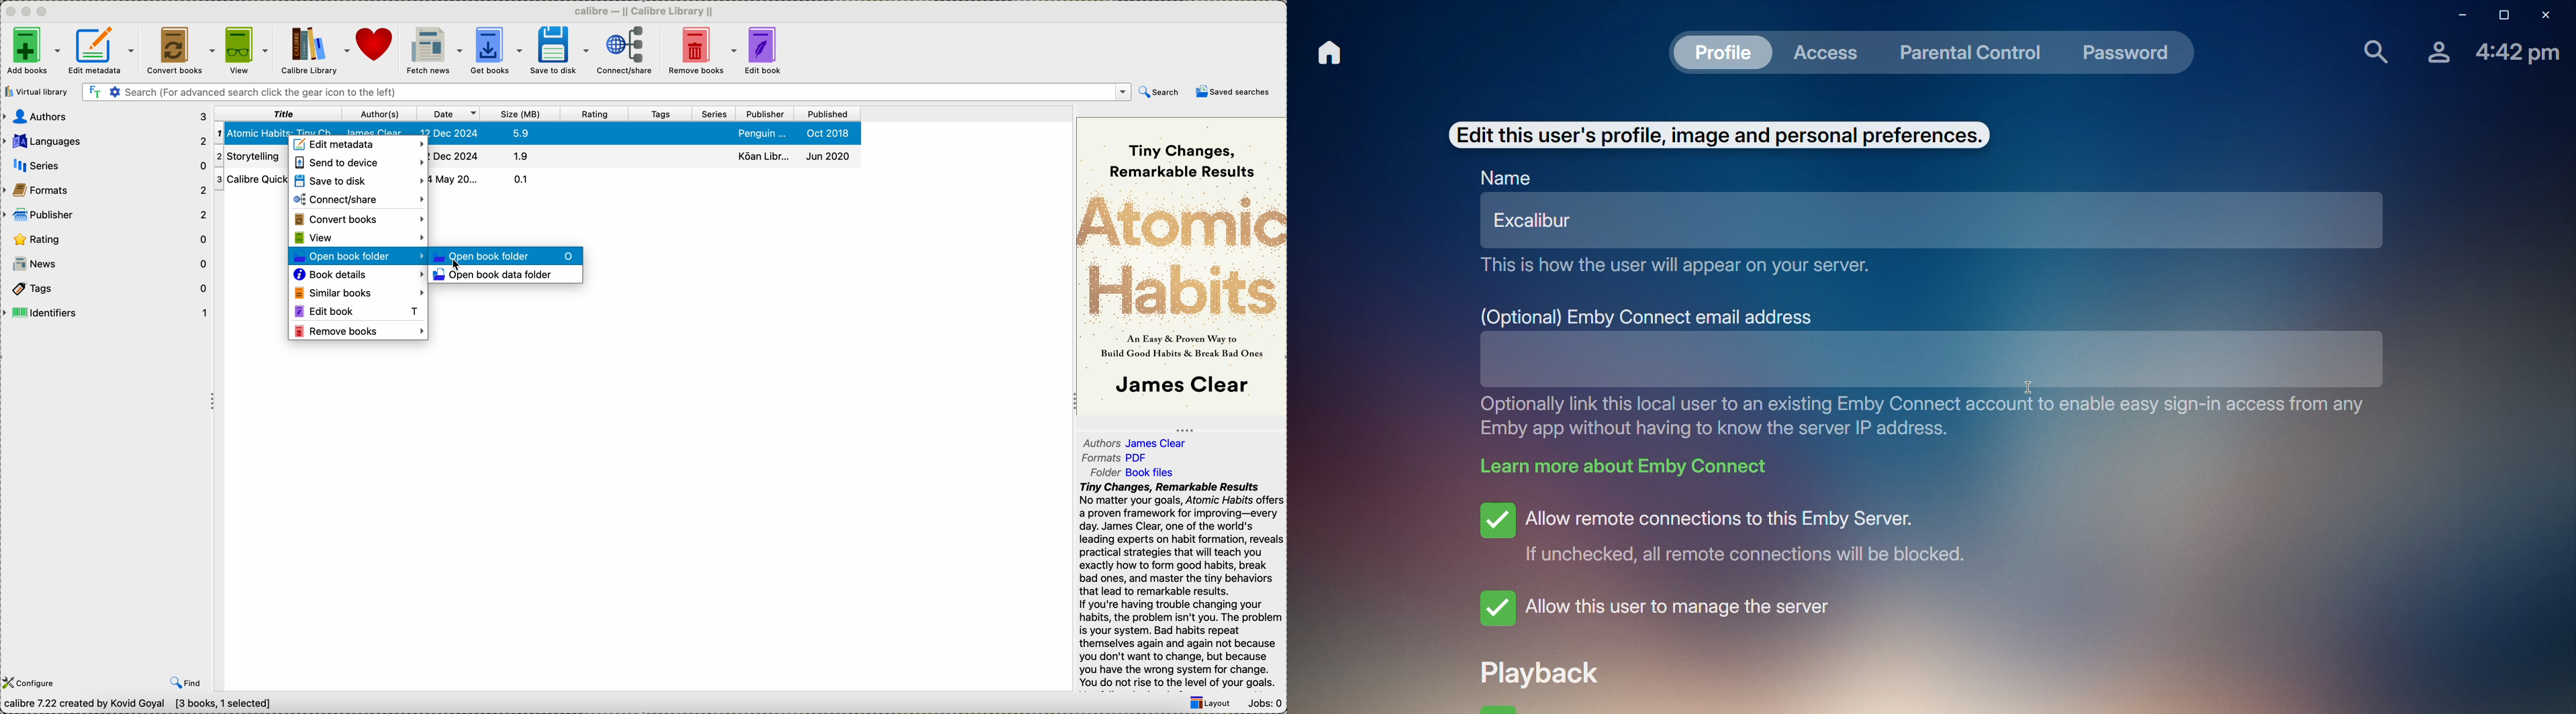 Image resolution: width=2576 pixels, height=728 pixels. Describe the element at coordinates (359, 332) in the screenshot. I see `remove books` at that location.